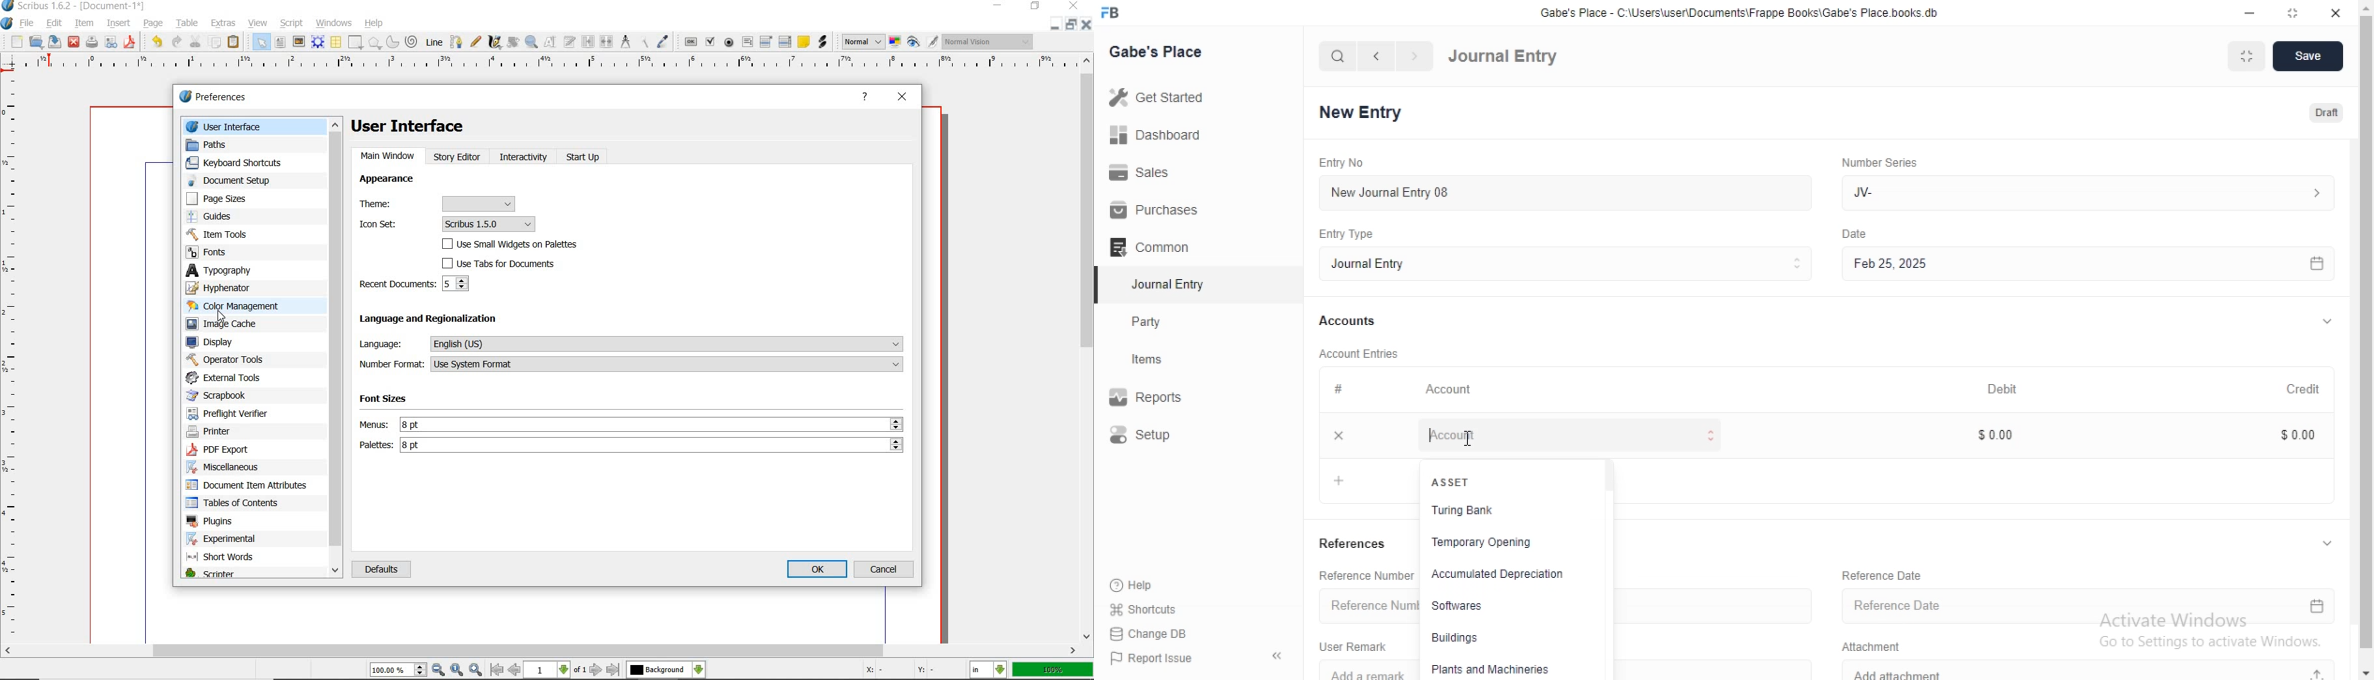 This screenshot has height=700, width=2380. Describe the element at coordinates (336, 43) in the screenshot. I see `table` at that location.